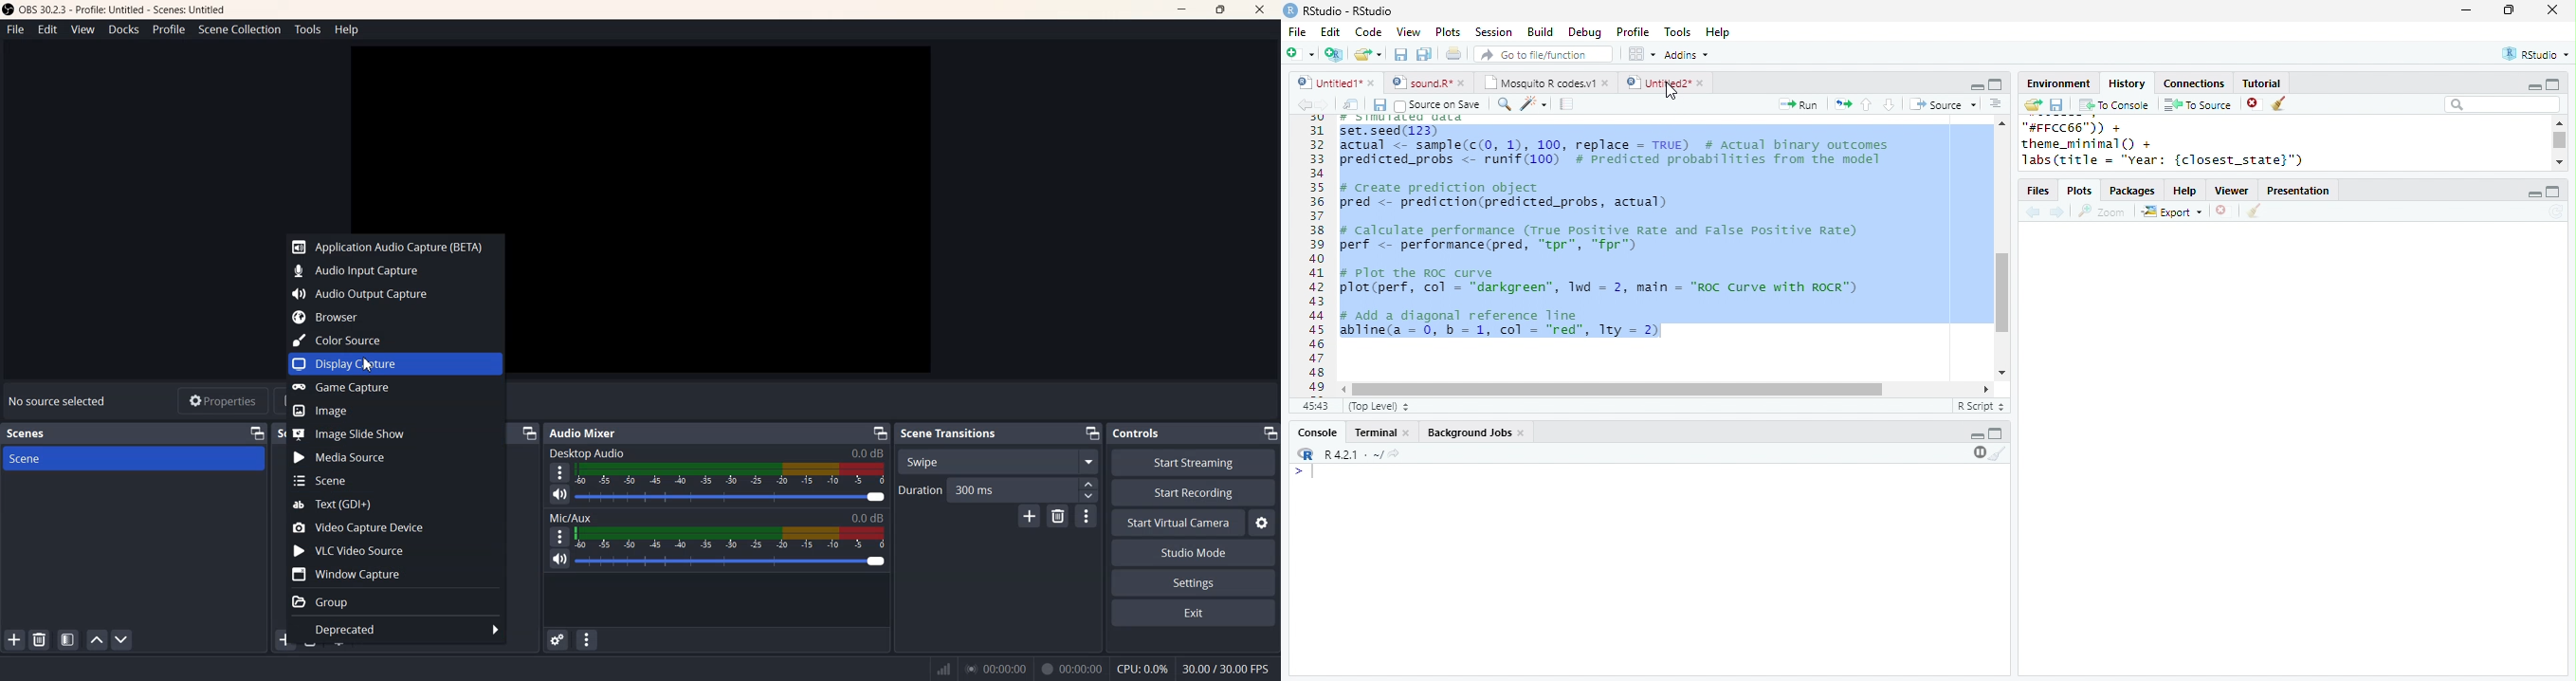 The height and width of the screenshot is (700, 2576). What do you see at coordinates (2561, 140) in the screenshot?
I see `scroll bar` at bounding box center [2561, 140].